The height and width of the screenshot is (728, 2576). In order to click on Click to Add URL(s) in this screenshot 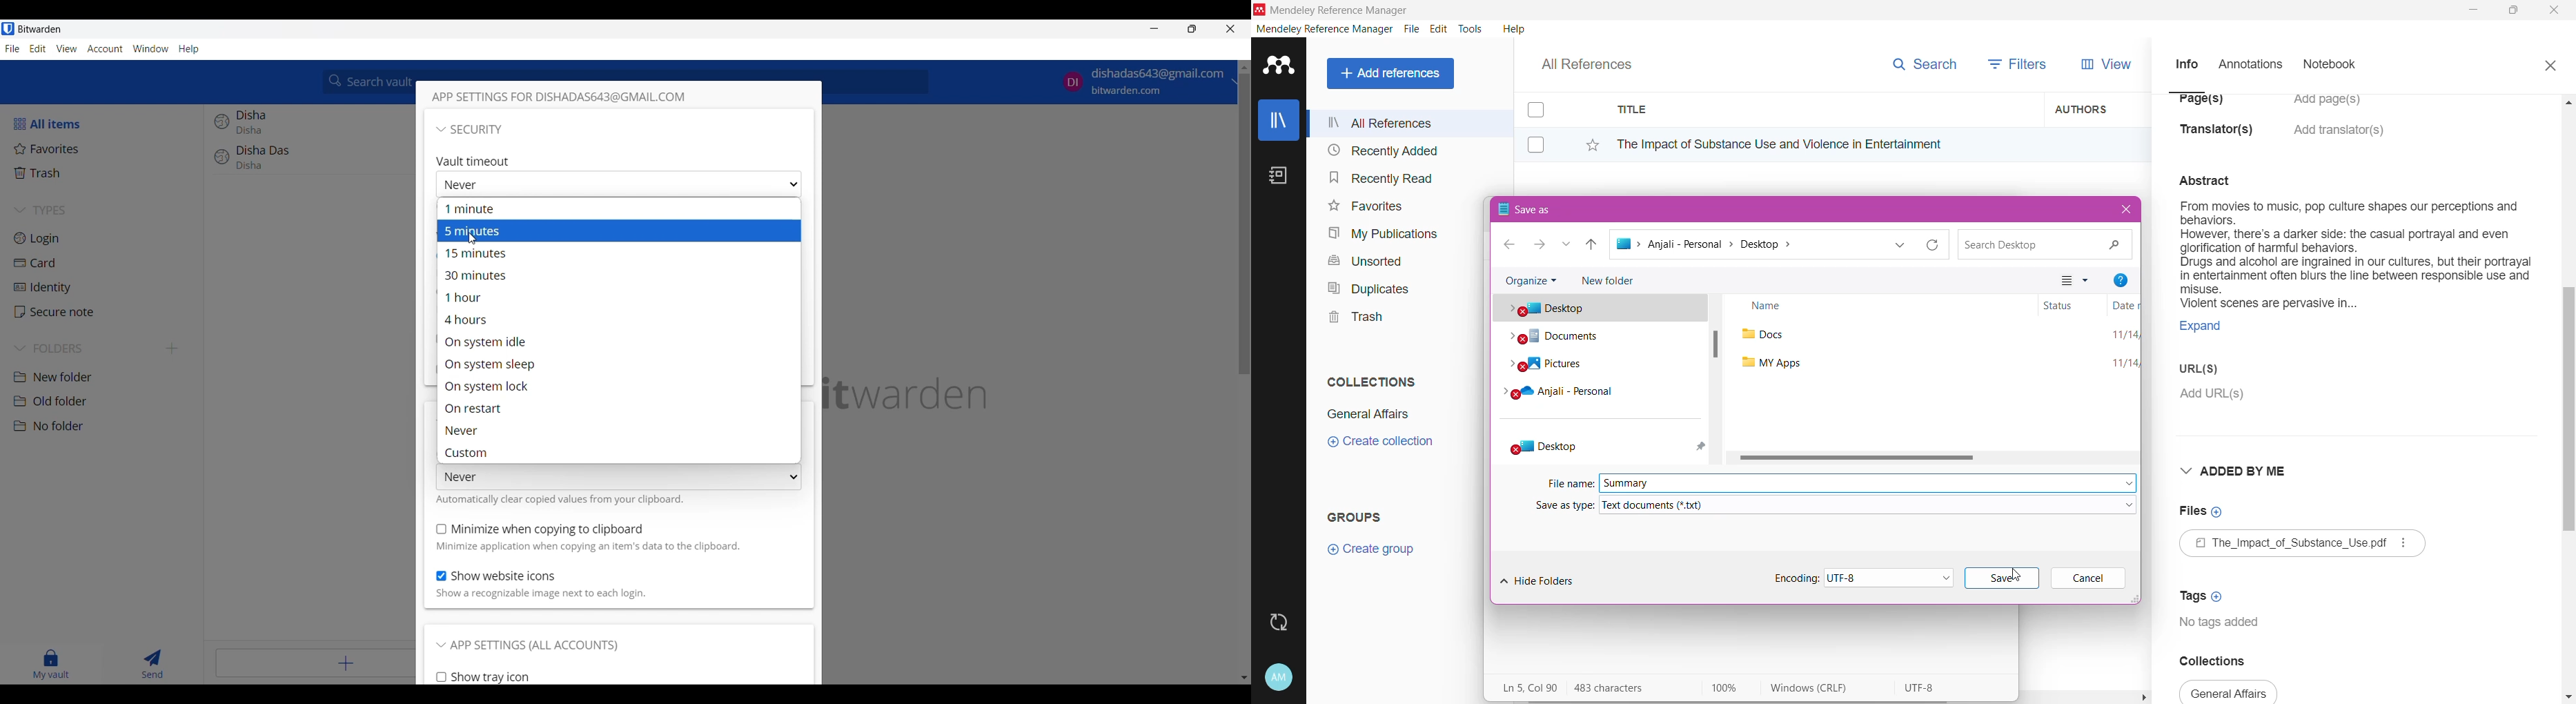, I will do `click(2214, 395)`.